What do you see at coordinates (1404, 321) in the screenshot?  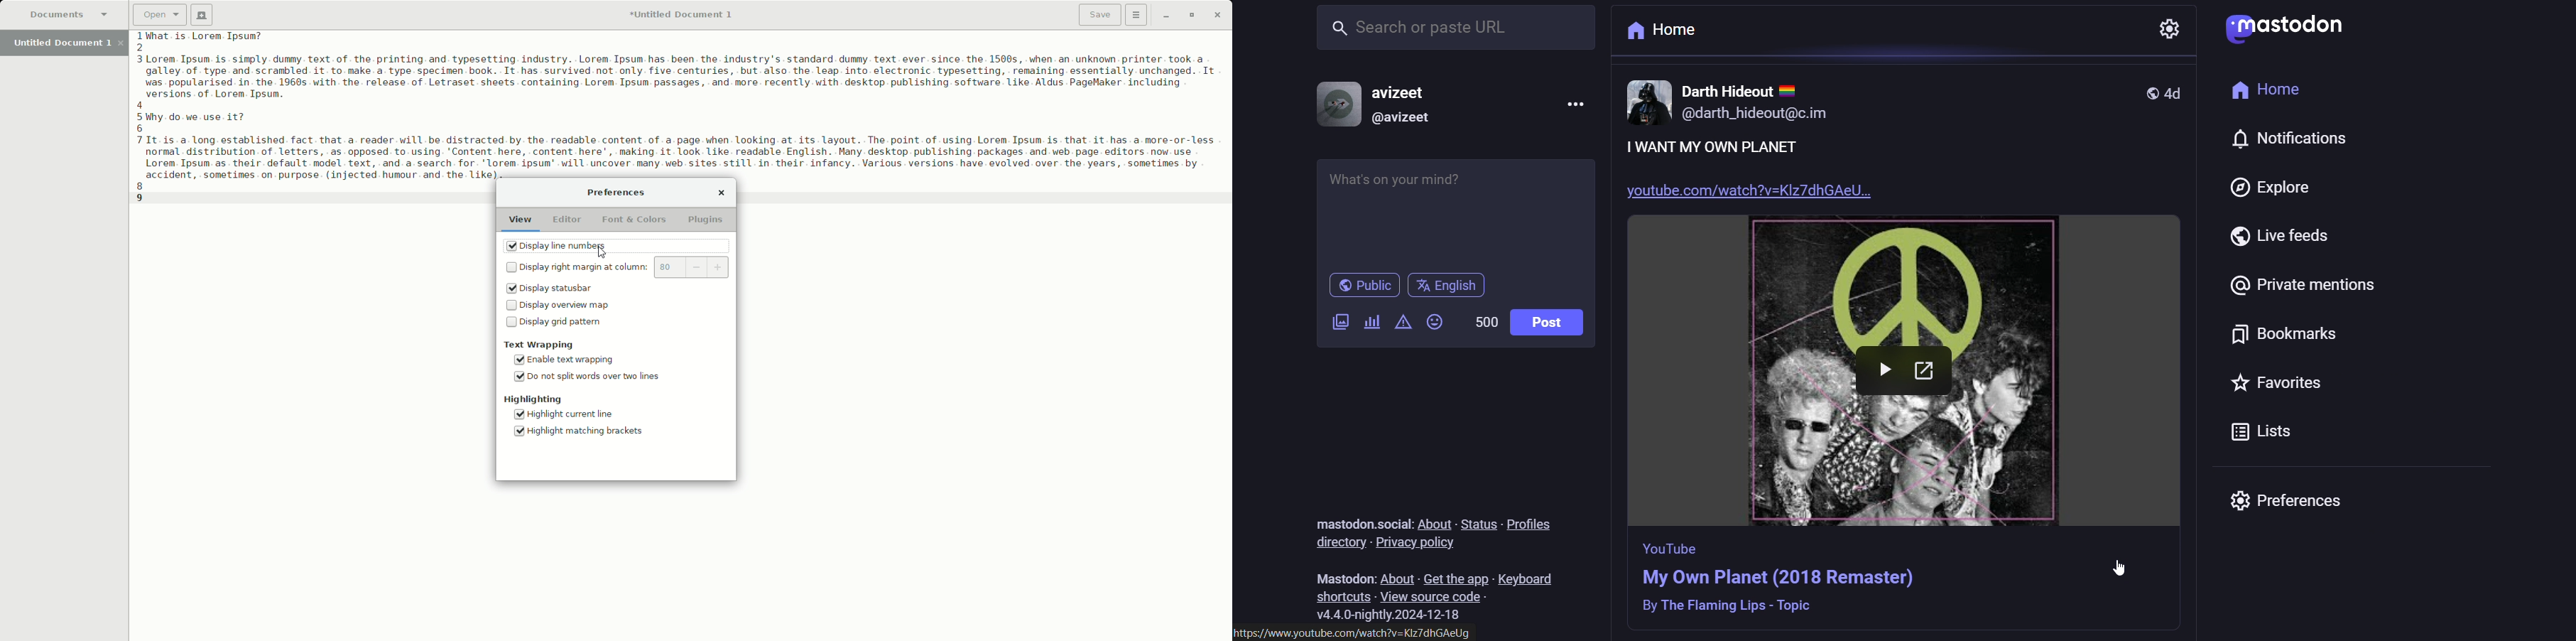 I see `content warning` at bounding box center [1404, 321].